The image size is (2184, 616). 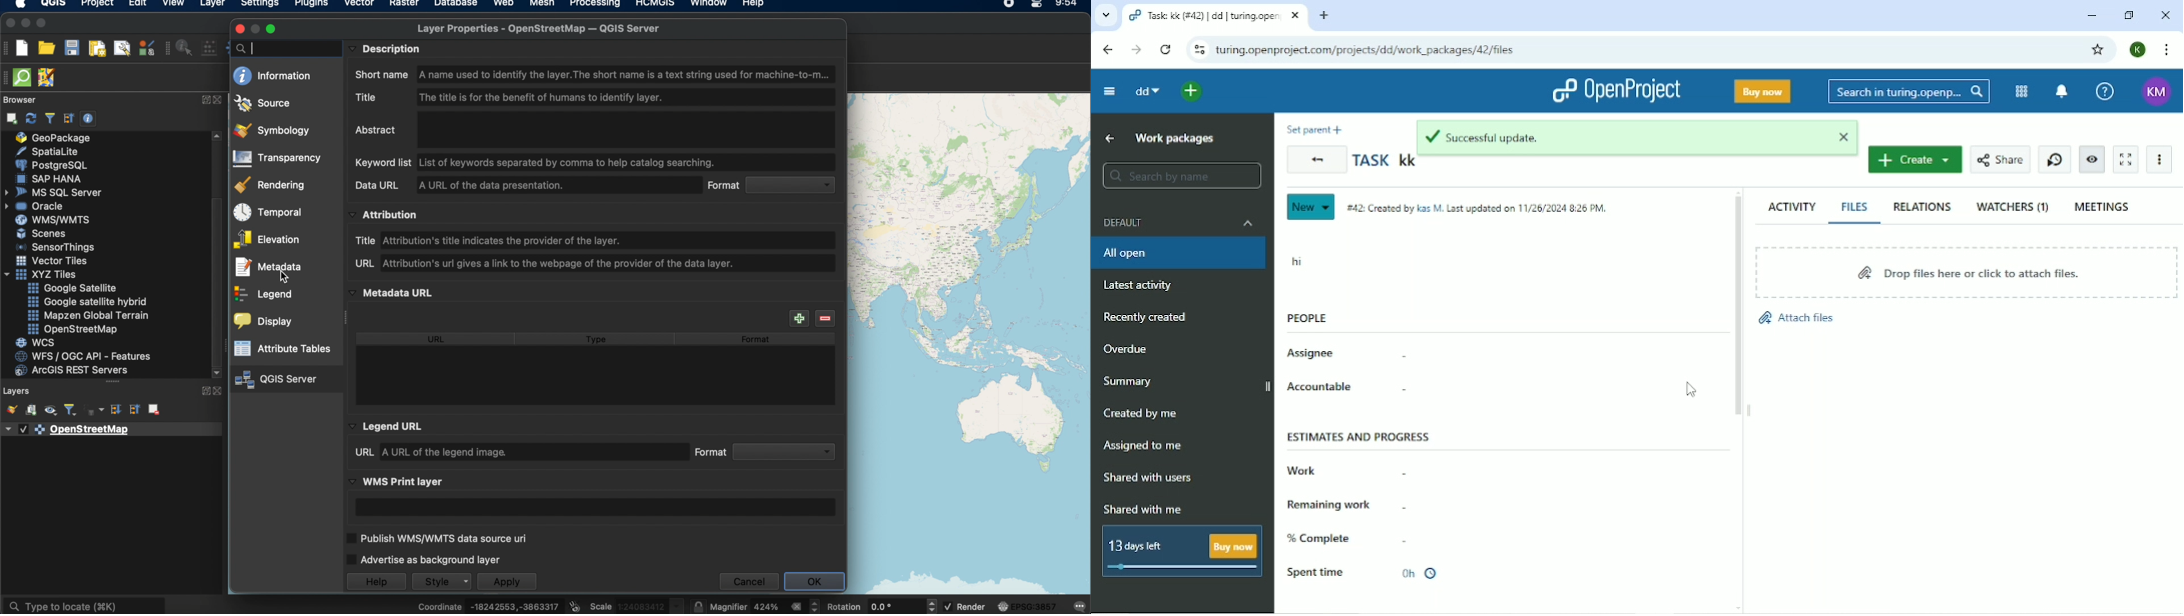 I want to click on expand all, so click(x=117, y=411).